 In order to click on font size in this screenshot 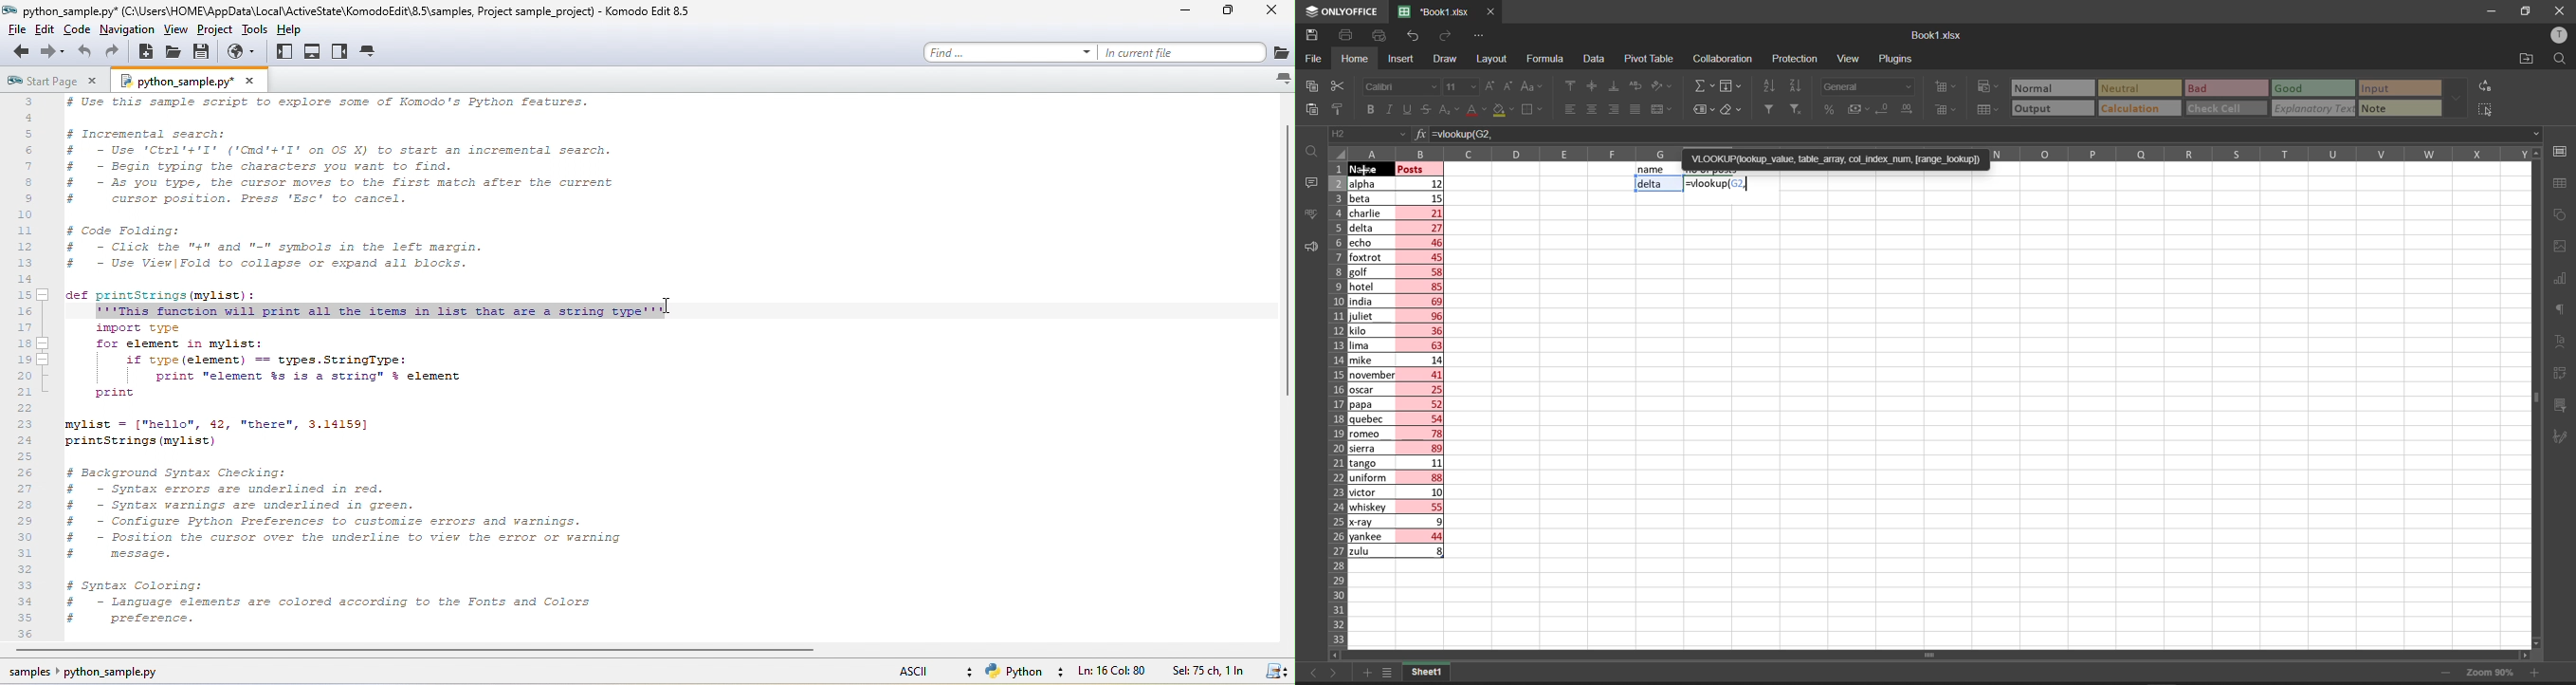, I will do `click(1461, 86)`.